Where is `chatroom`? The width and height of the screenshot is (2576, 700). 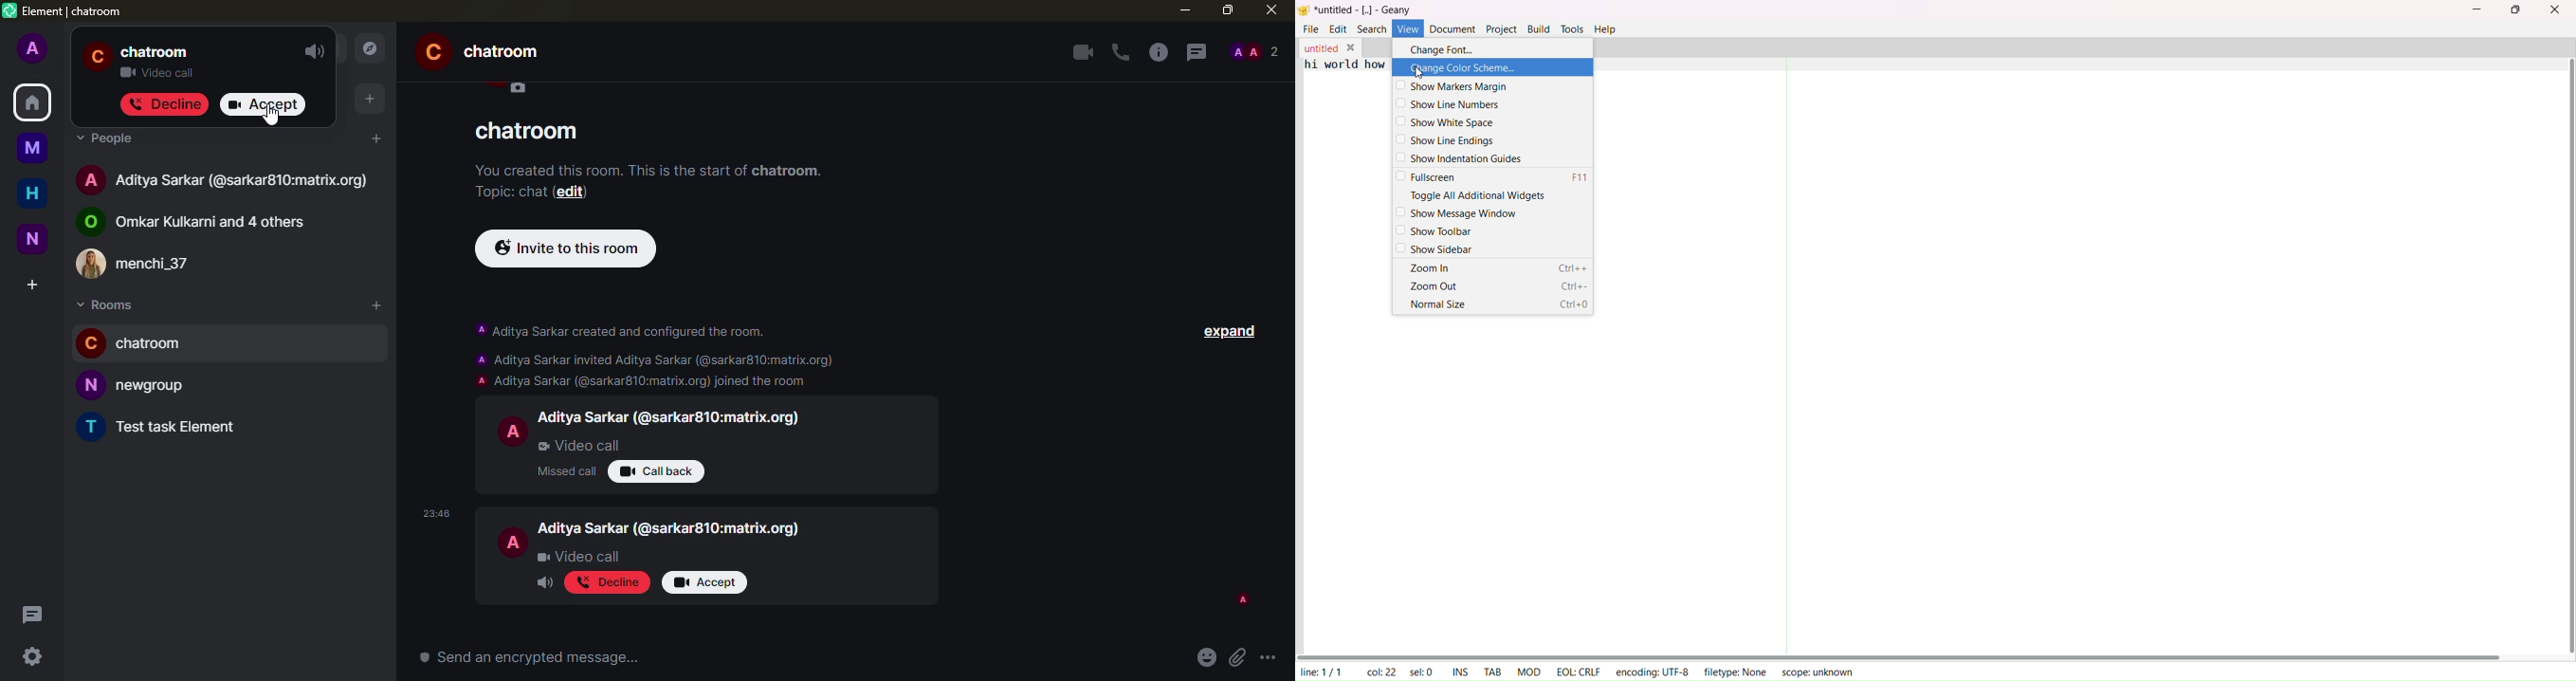
chatroom is located at coordinates (489, 53).